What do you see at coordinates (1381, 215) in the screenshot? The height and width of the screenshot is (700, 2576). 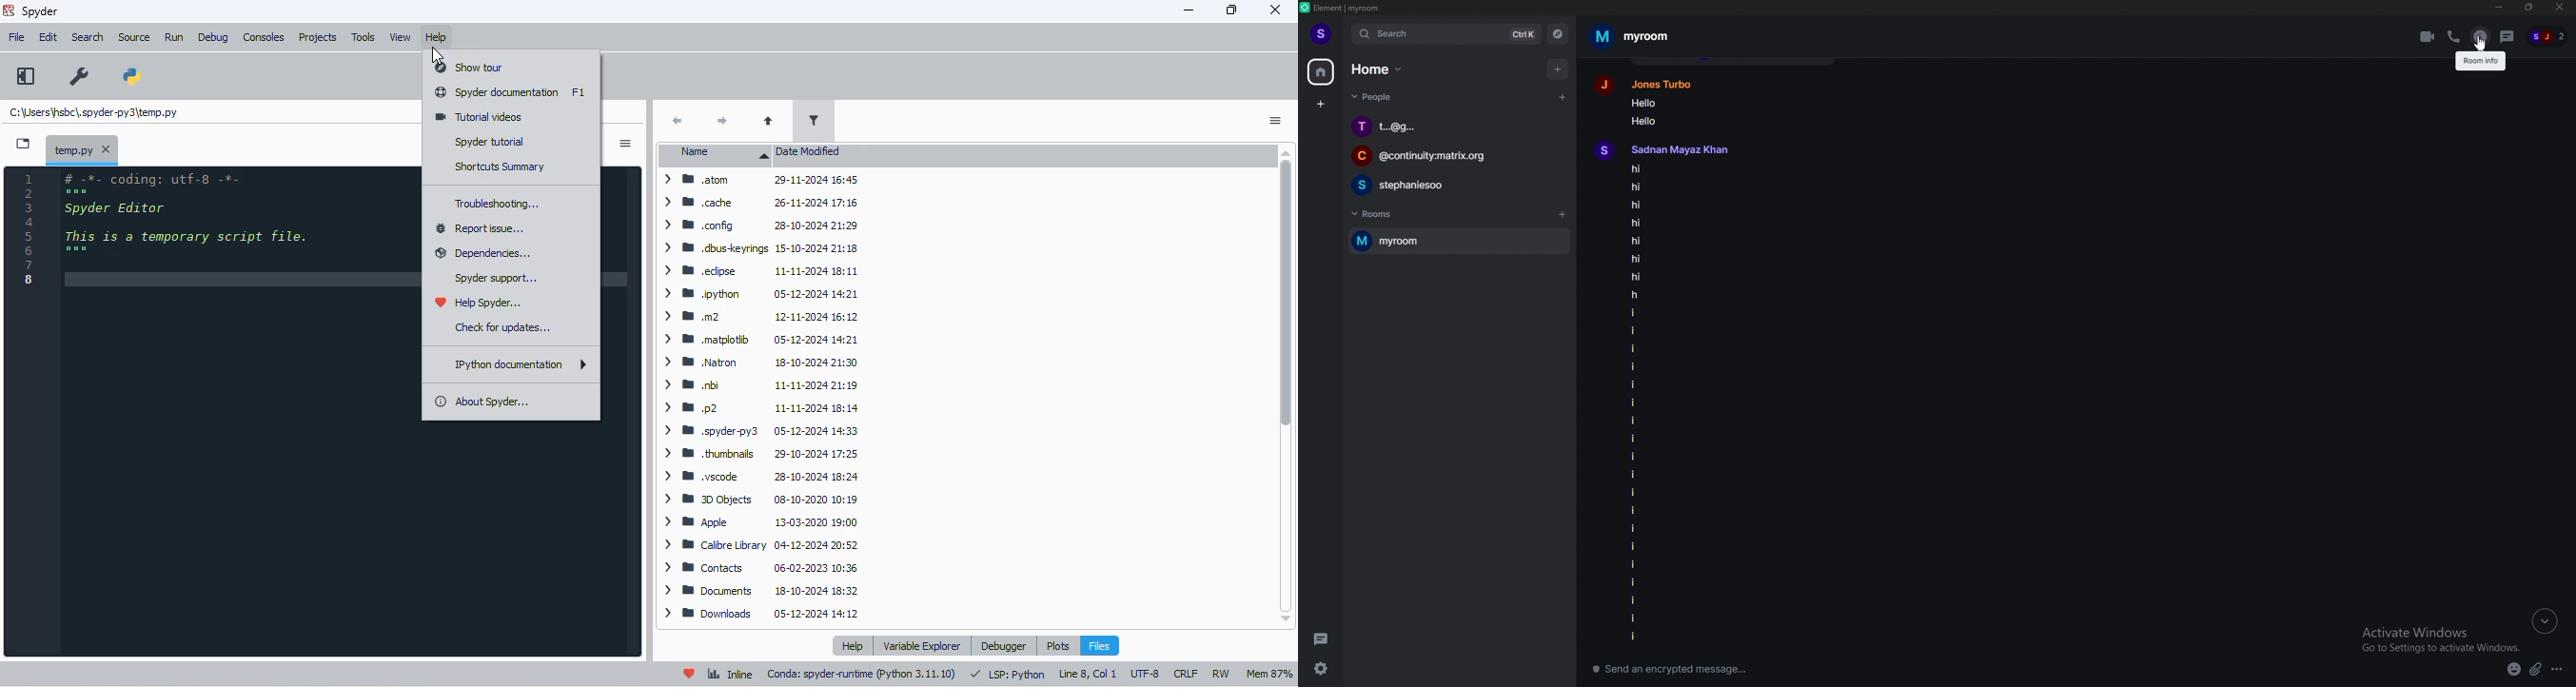 I see `rooms` at bounding box center [1381, 215].